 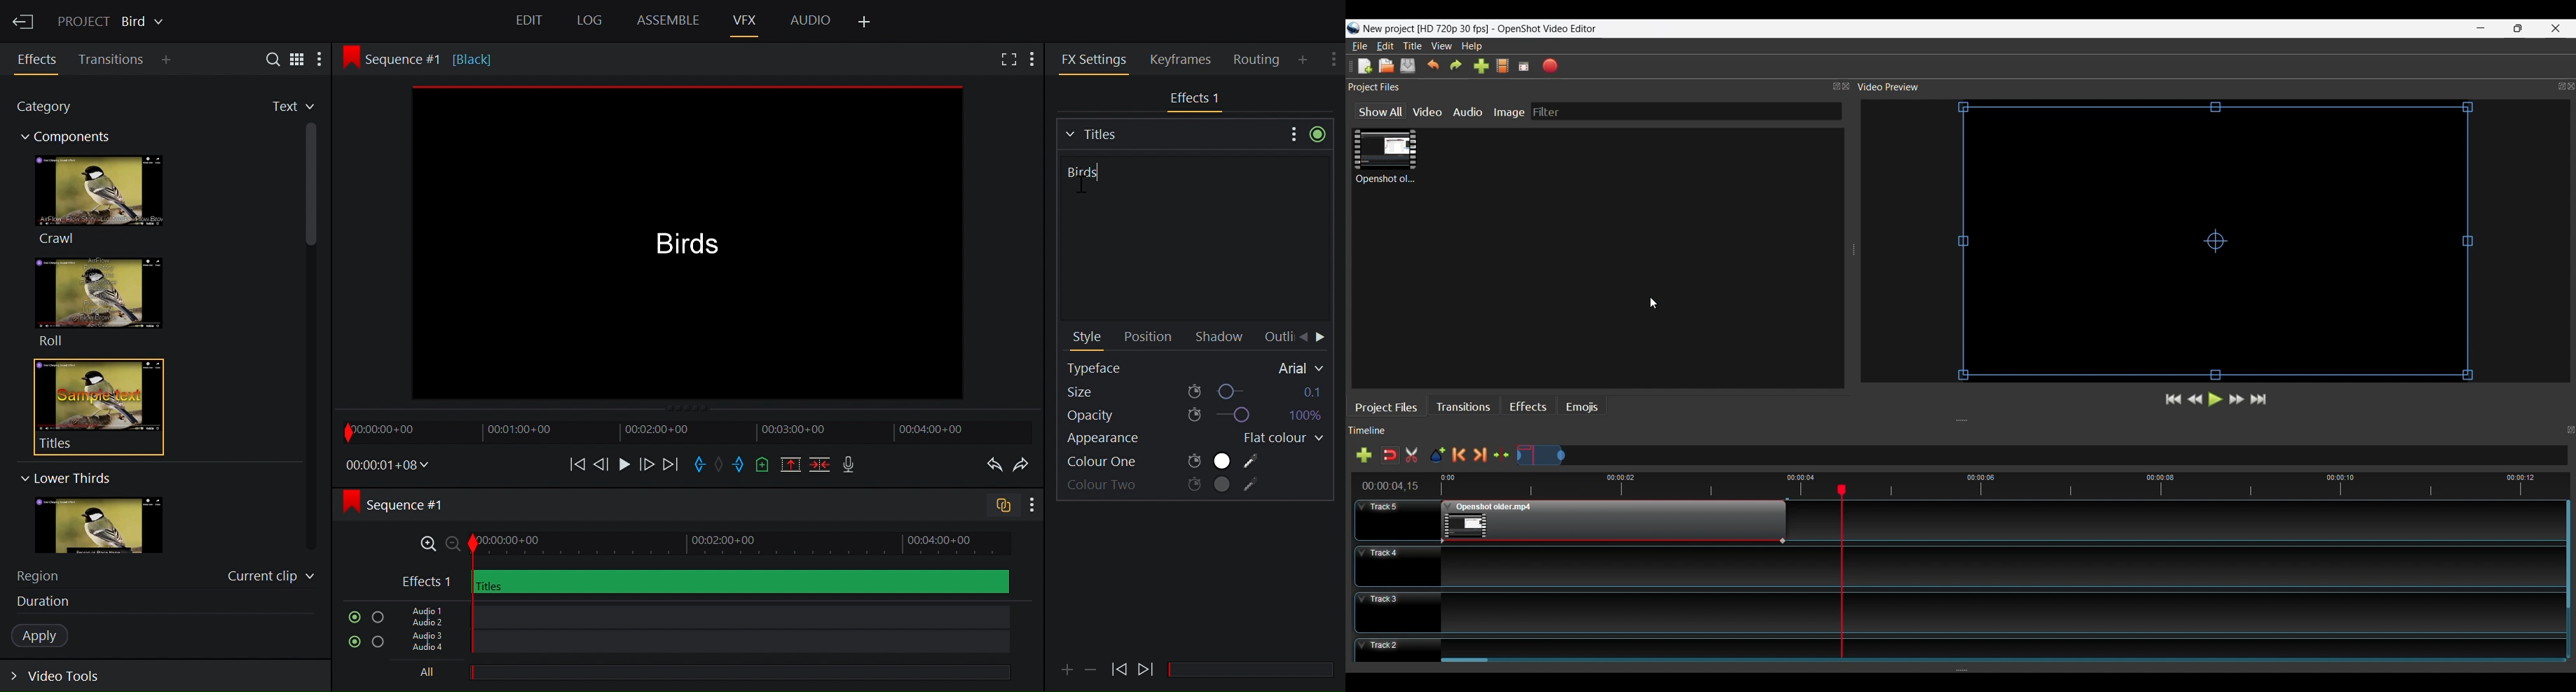 What do you see at coordinates (1080, 186) in the screenshot?
I see `cursor` at bounding box center [1080, 186].